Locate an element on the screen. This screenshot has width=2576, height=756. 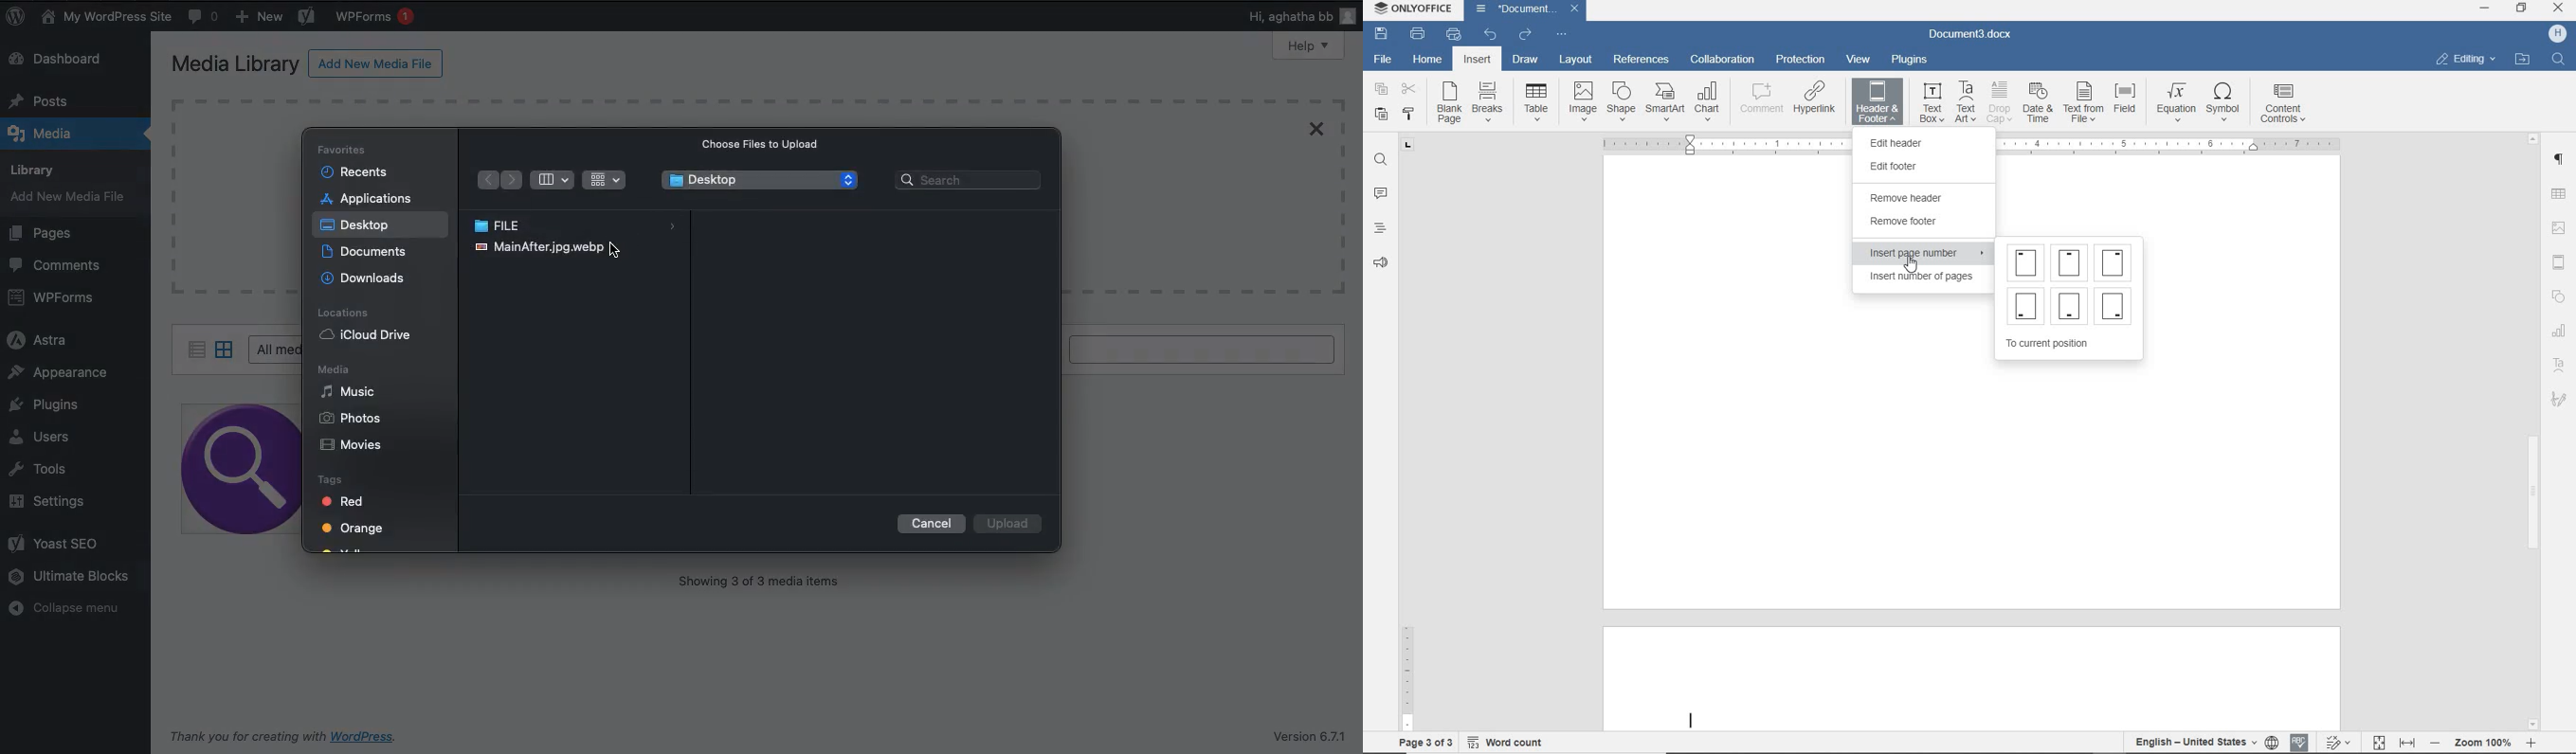
CHART is located at coordinates (1709, 102).